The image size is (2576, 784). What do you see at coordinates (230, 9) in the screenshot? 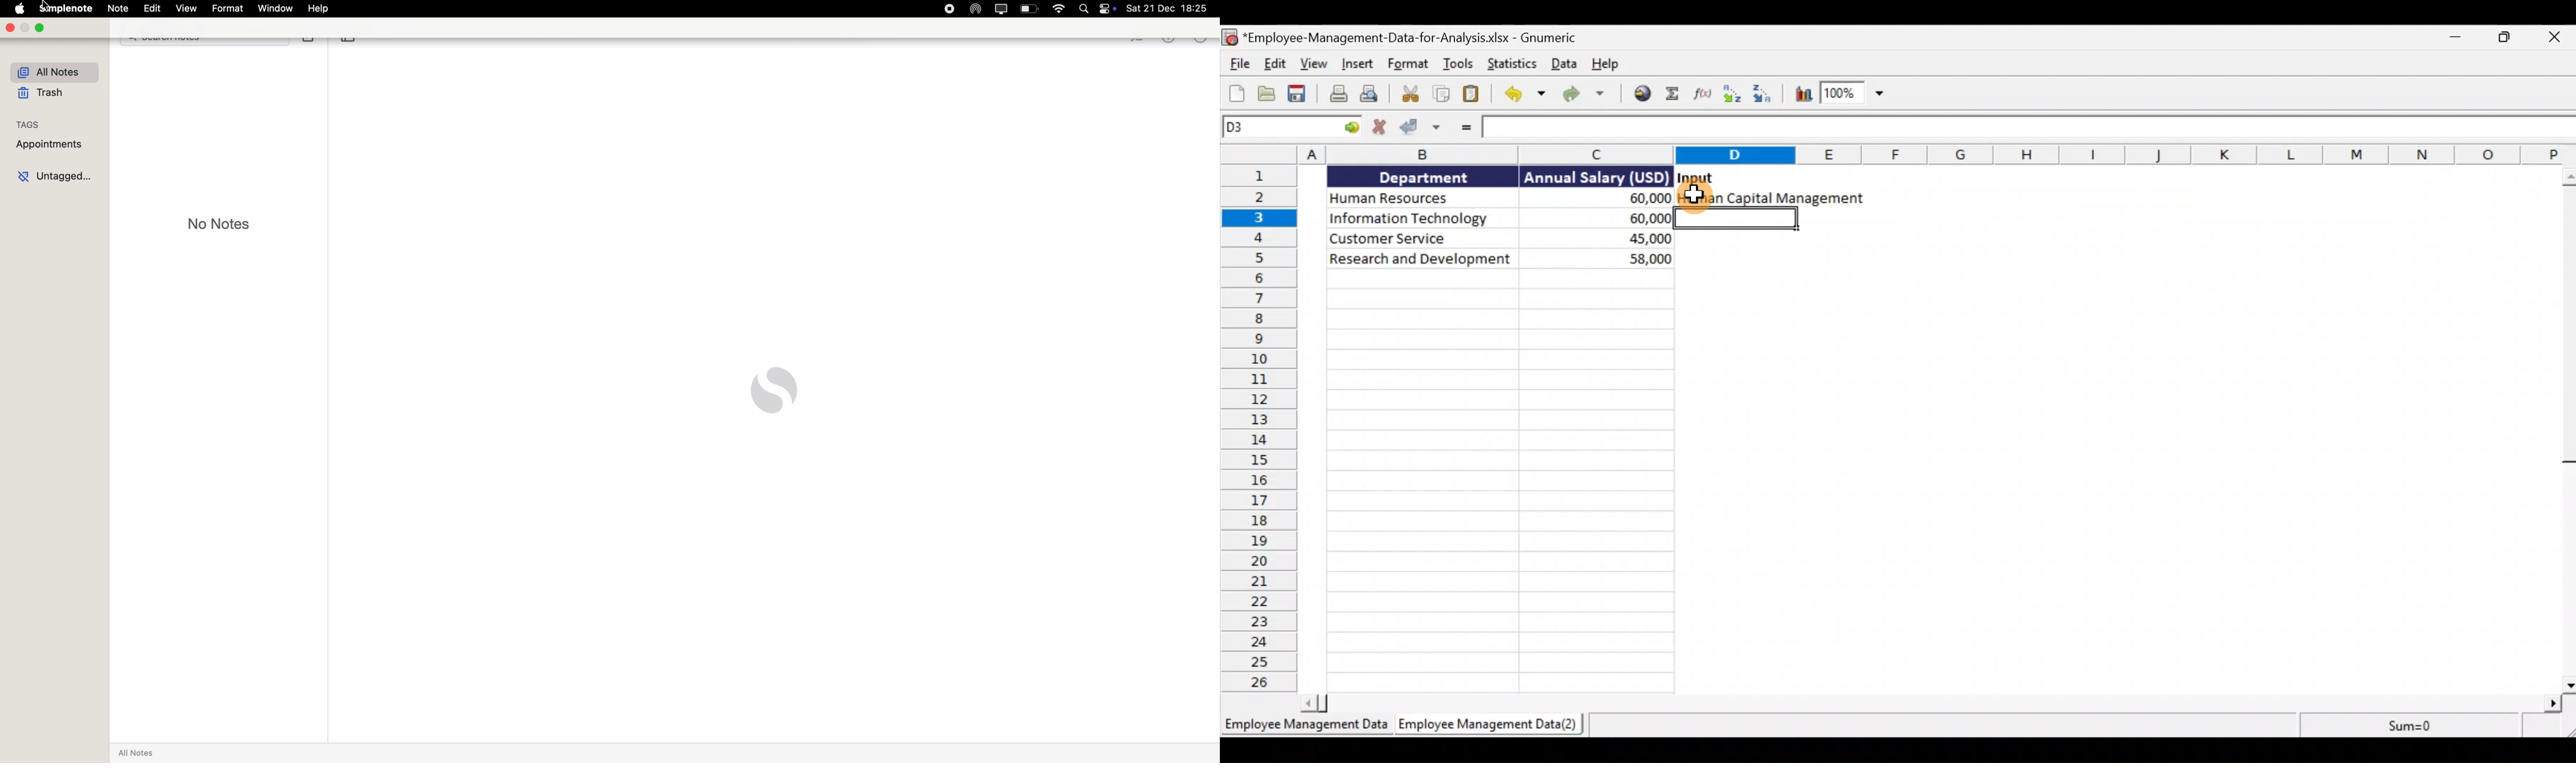
I see `format` at bounding box center [230, 9].